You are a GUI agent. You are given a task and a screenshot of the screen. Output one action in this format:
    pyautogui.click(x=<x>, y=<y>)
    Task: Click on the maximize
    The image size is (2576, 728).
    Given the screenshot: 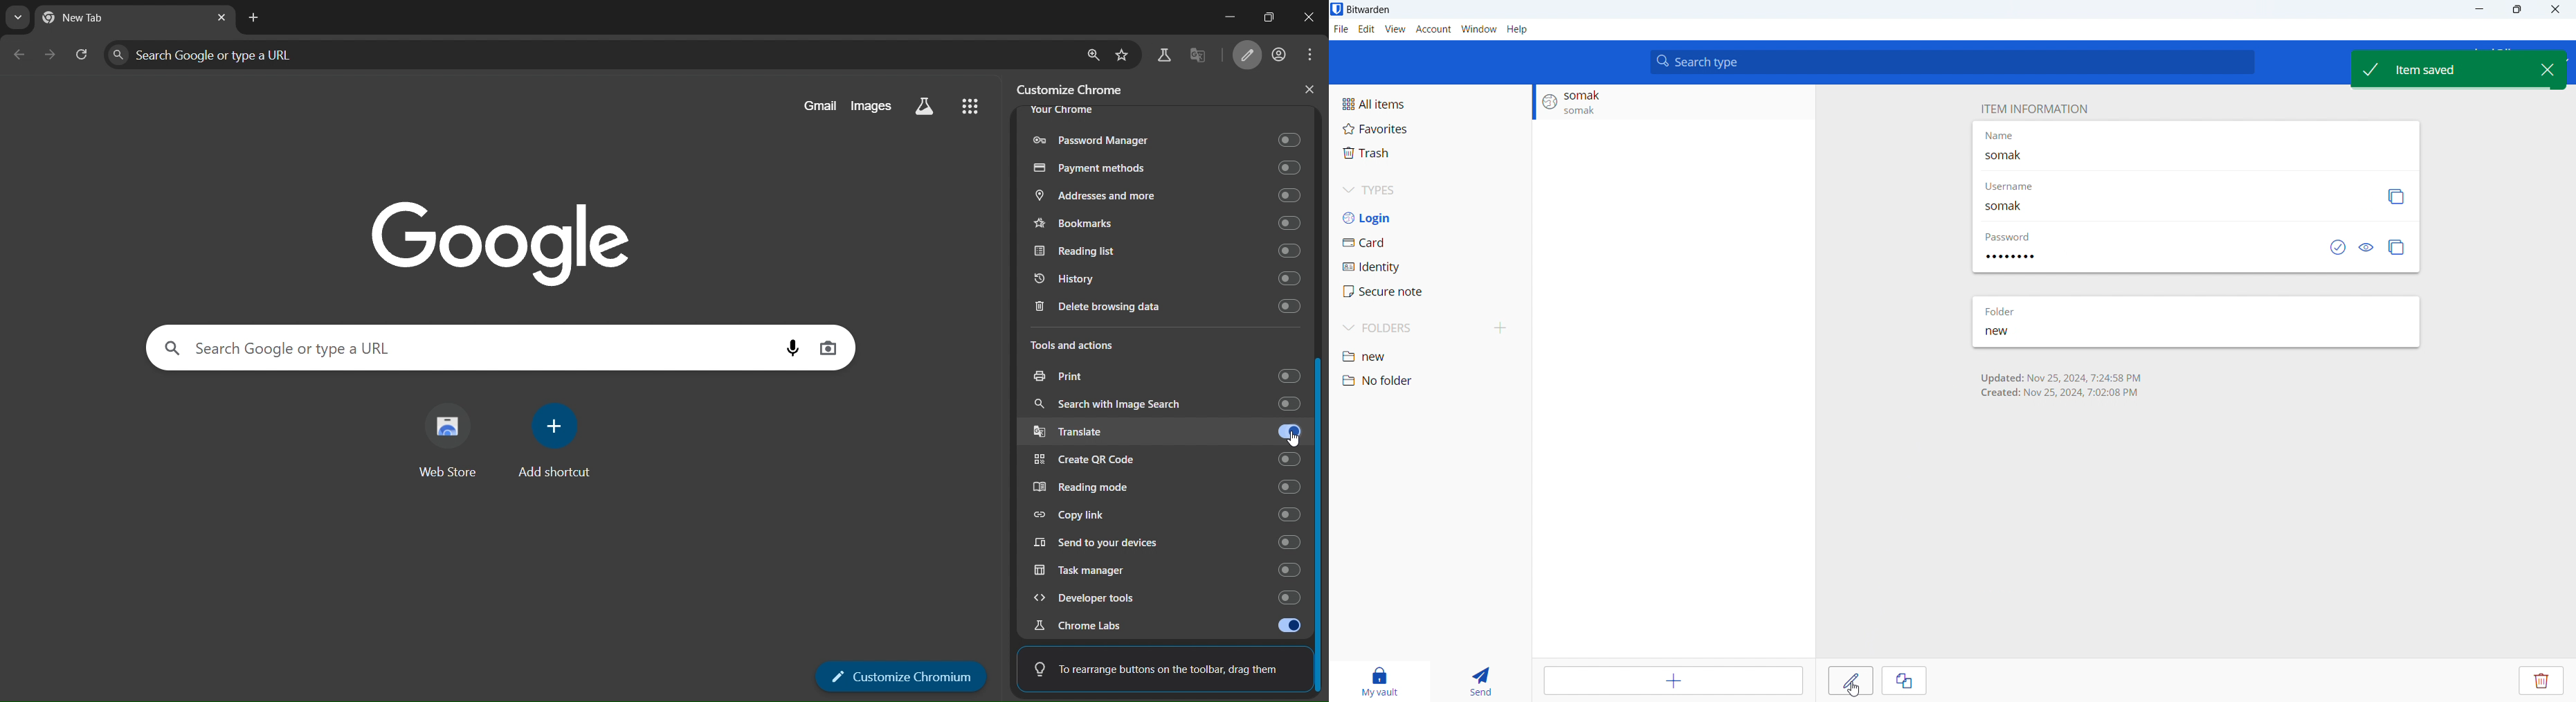 What is the action you would take?
    pyautogui.click(x=2517, y=10)
    